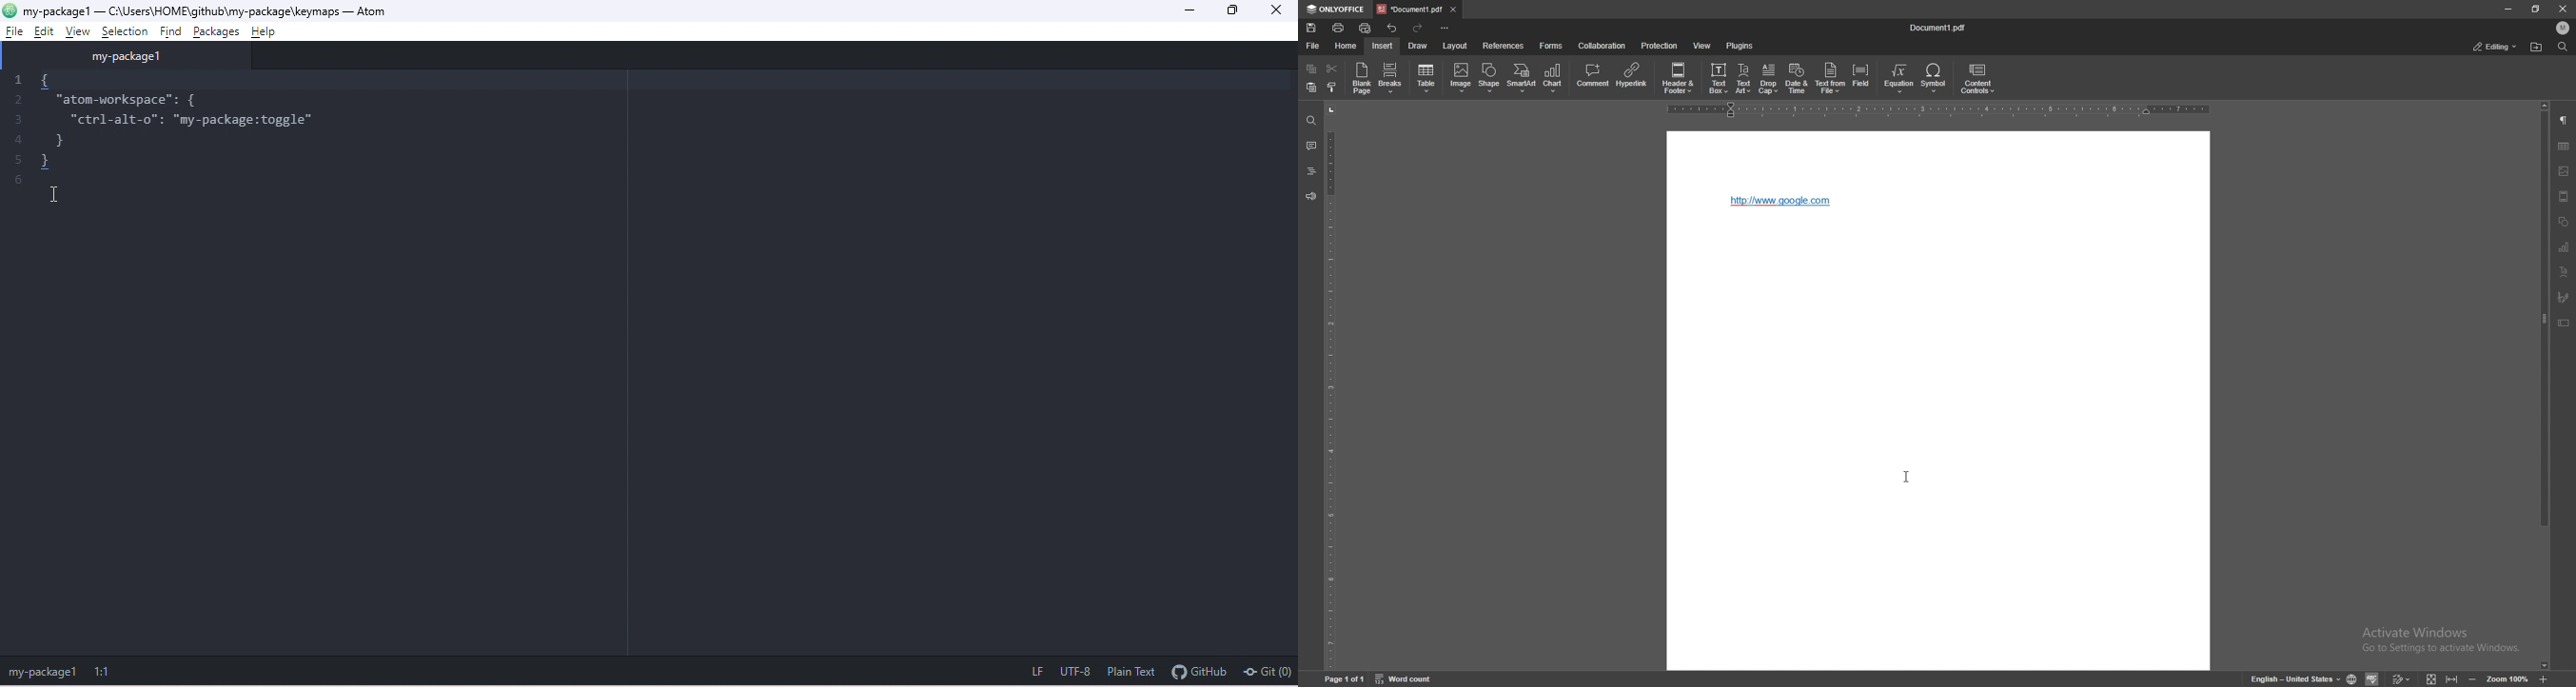  What do you see at coordinates (2563, 222) in the screenshot?
I see `shapes` at bounding box center [2563, 222].